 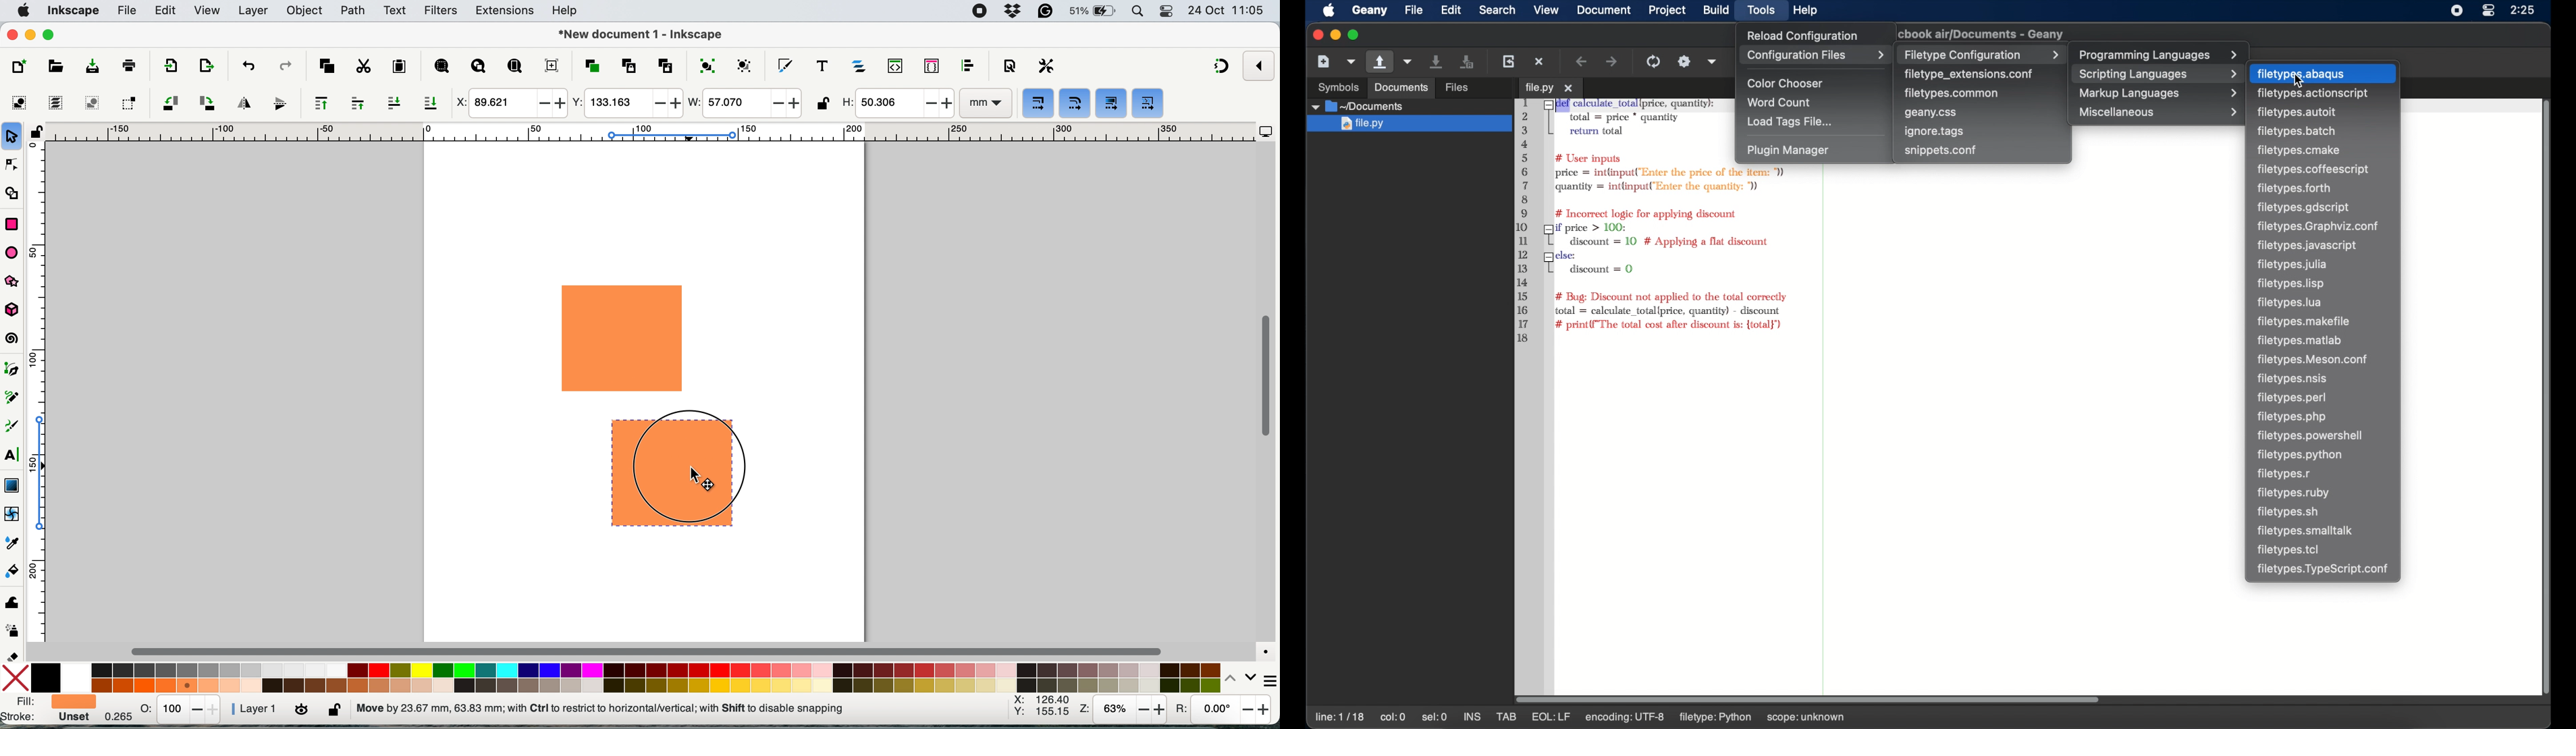 What do you see at coordinates (626, 103) in the screenshot?
I see `y coordinate` at bounding box center [626, 103].